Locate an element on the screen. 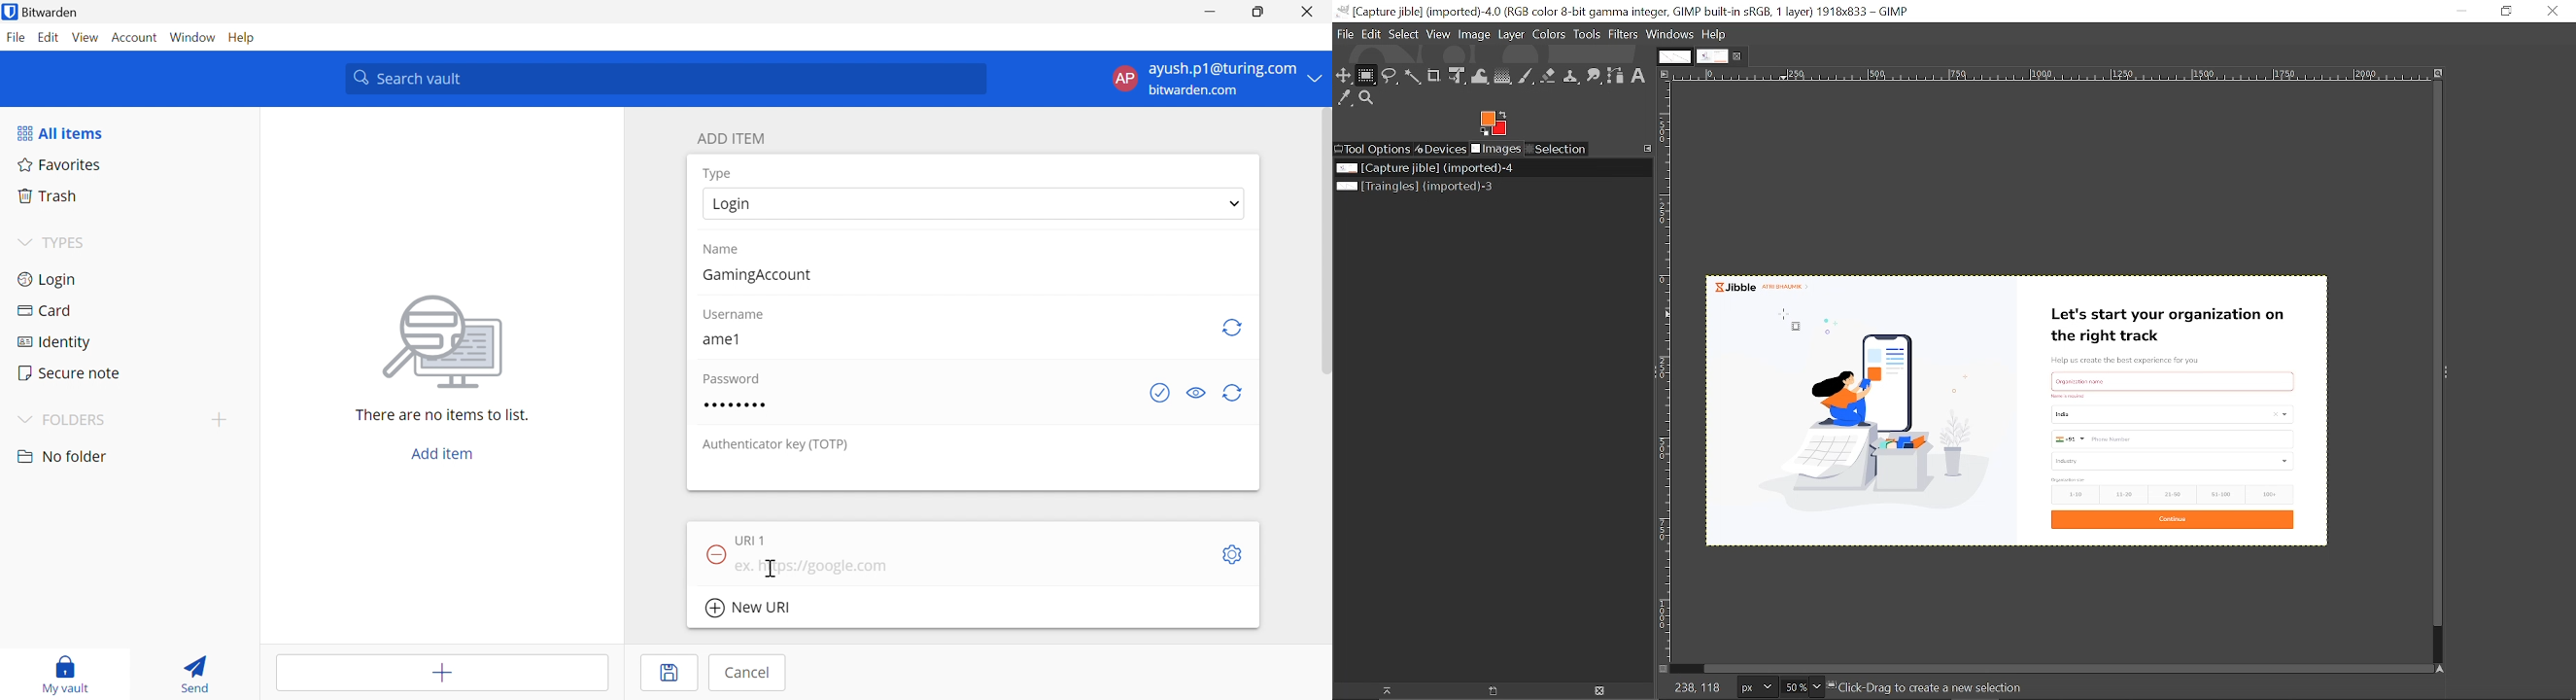  scrollbar is located at coordinates (1323, 248).